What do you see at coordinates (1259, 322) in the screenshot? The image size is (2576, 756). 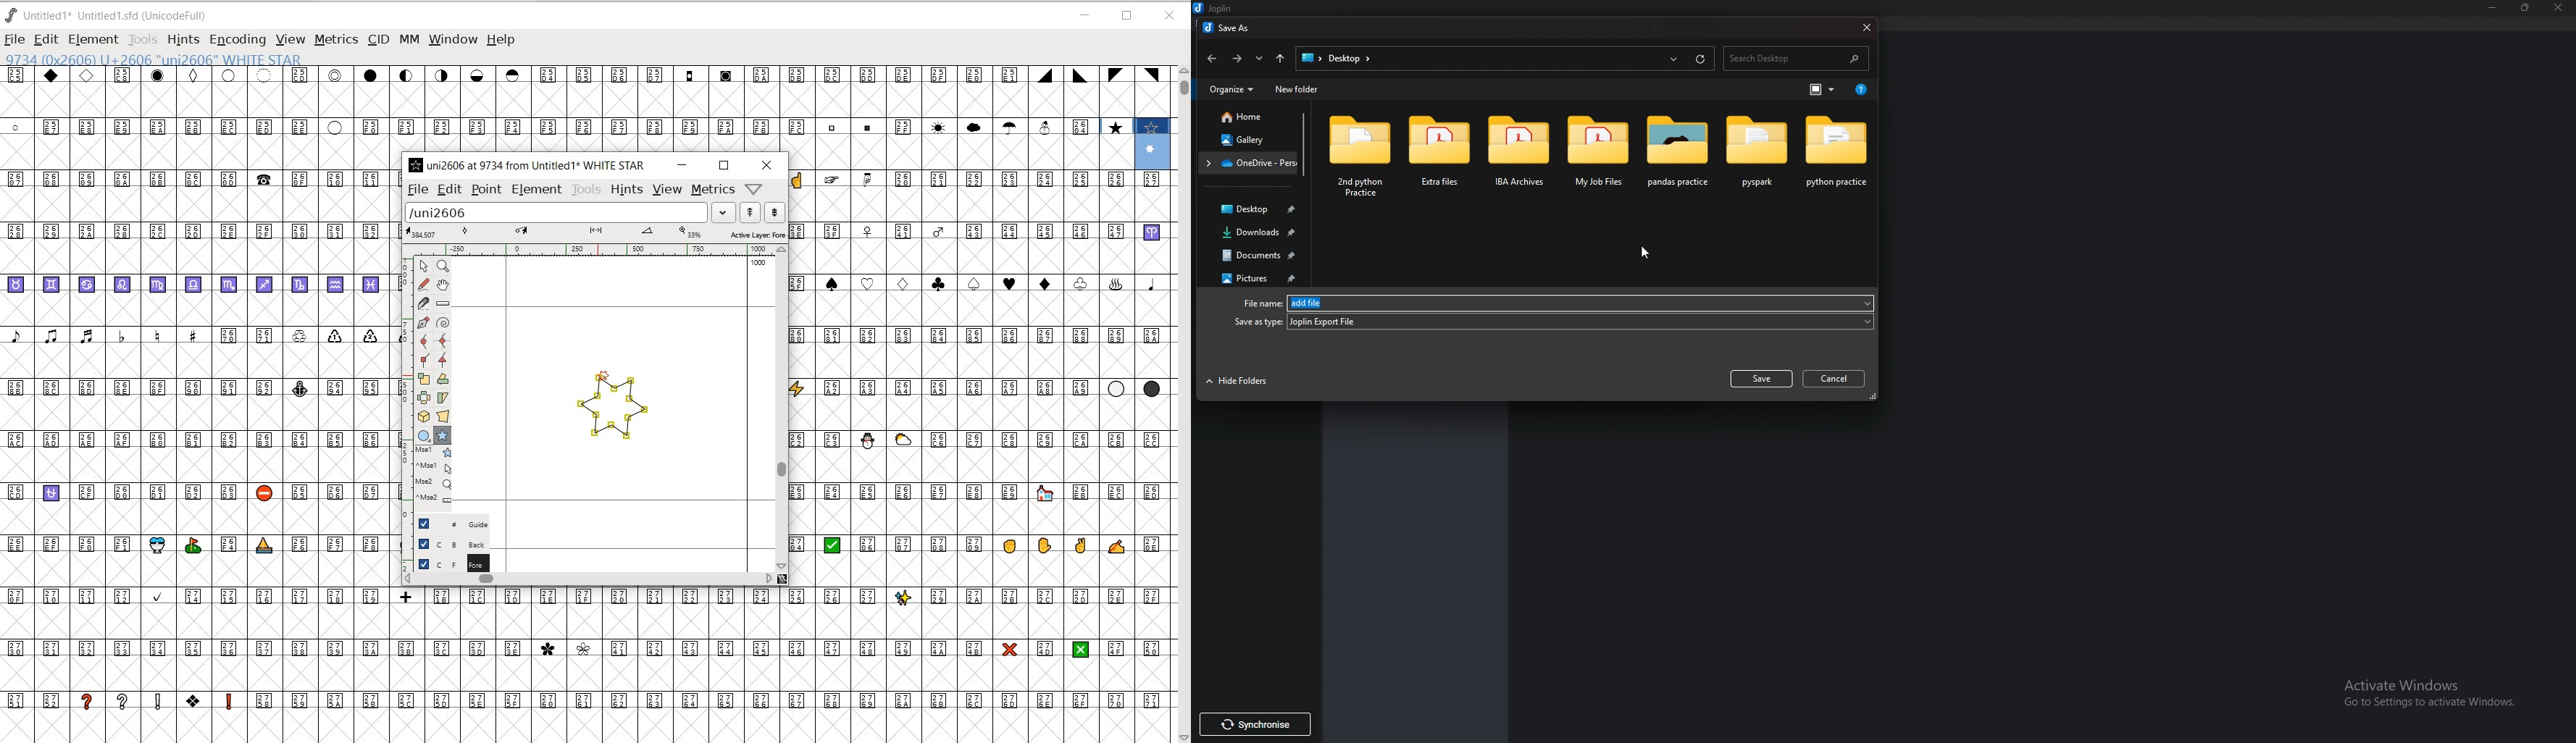 I see `Save as type` at bounding box center [1259, 322].